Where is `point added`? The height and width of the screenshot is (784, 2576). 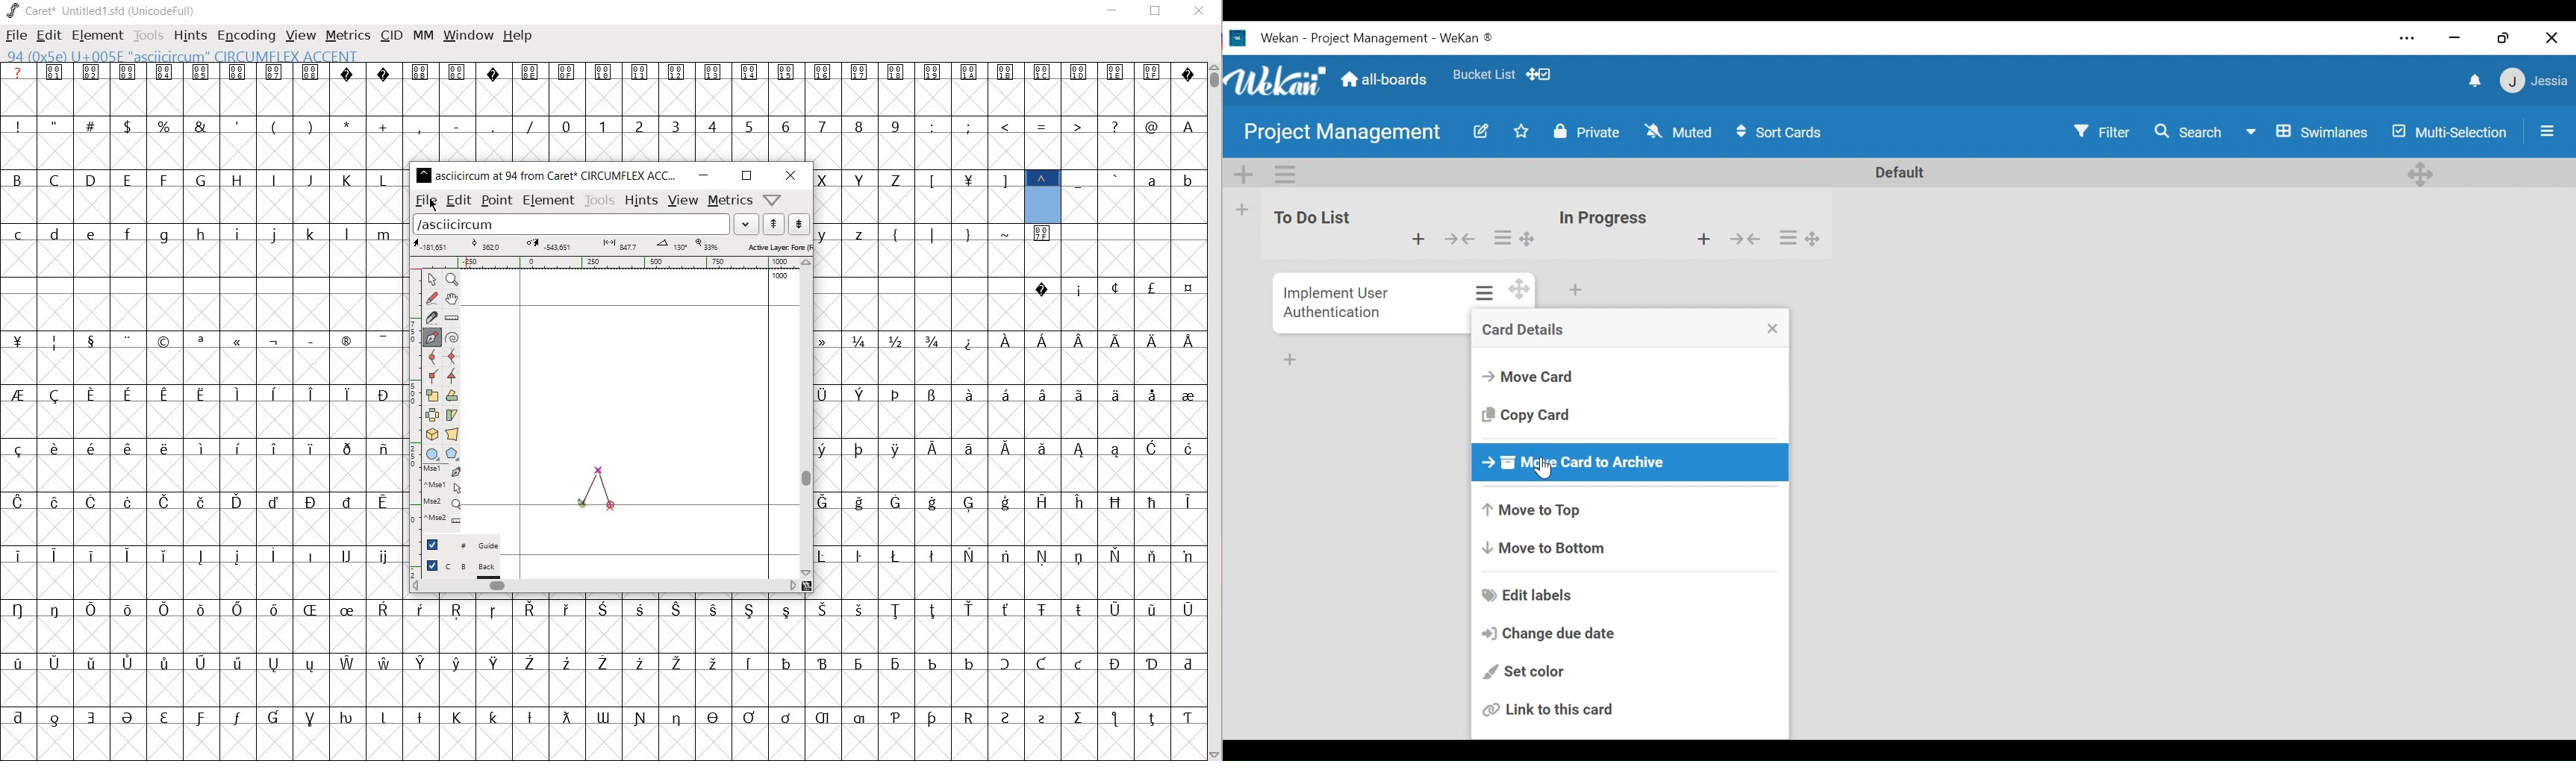
point added is located at coordinates (583, 506).